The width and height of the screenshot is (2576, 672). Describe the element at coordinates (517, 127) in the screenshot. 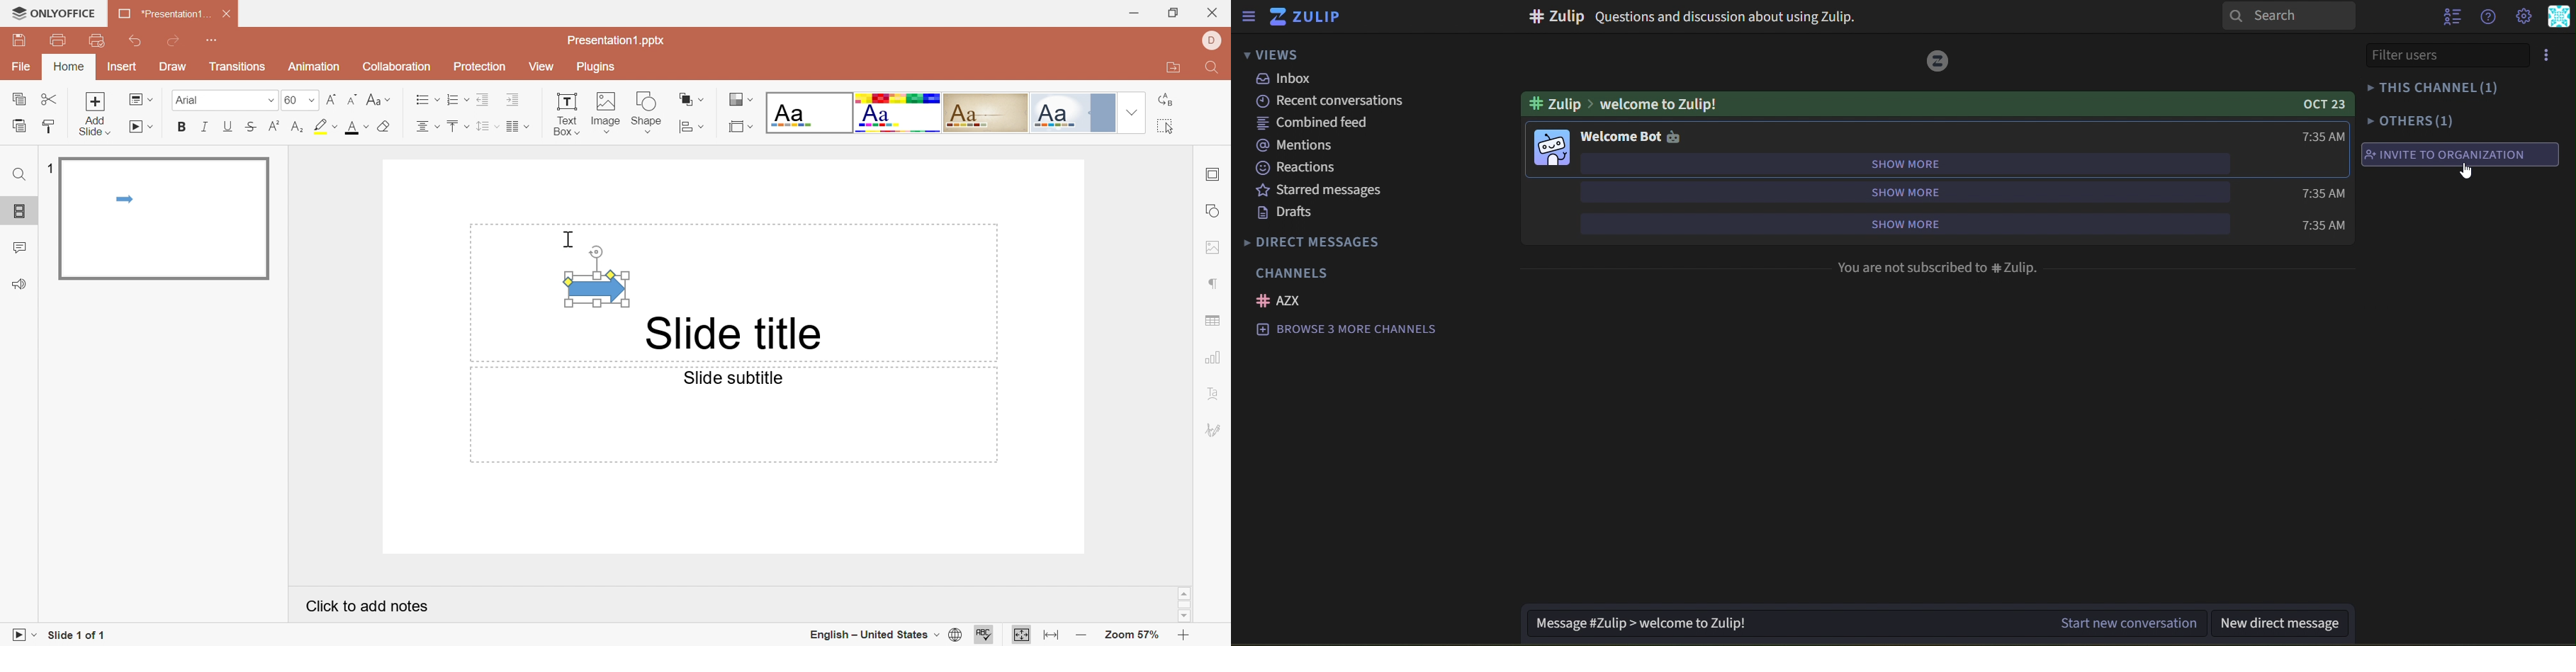

I see `Insert columns` at that location.